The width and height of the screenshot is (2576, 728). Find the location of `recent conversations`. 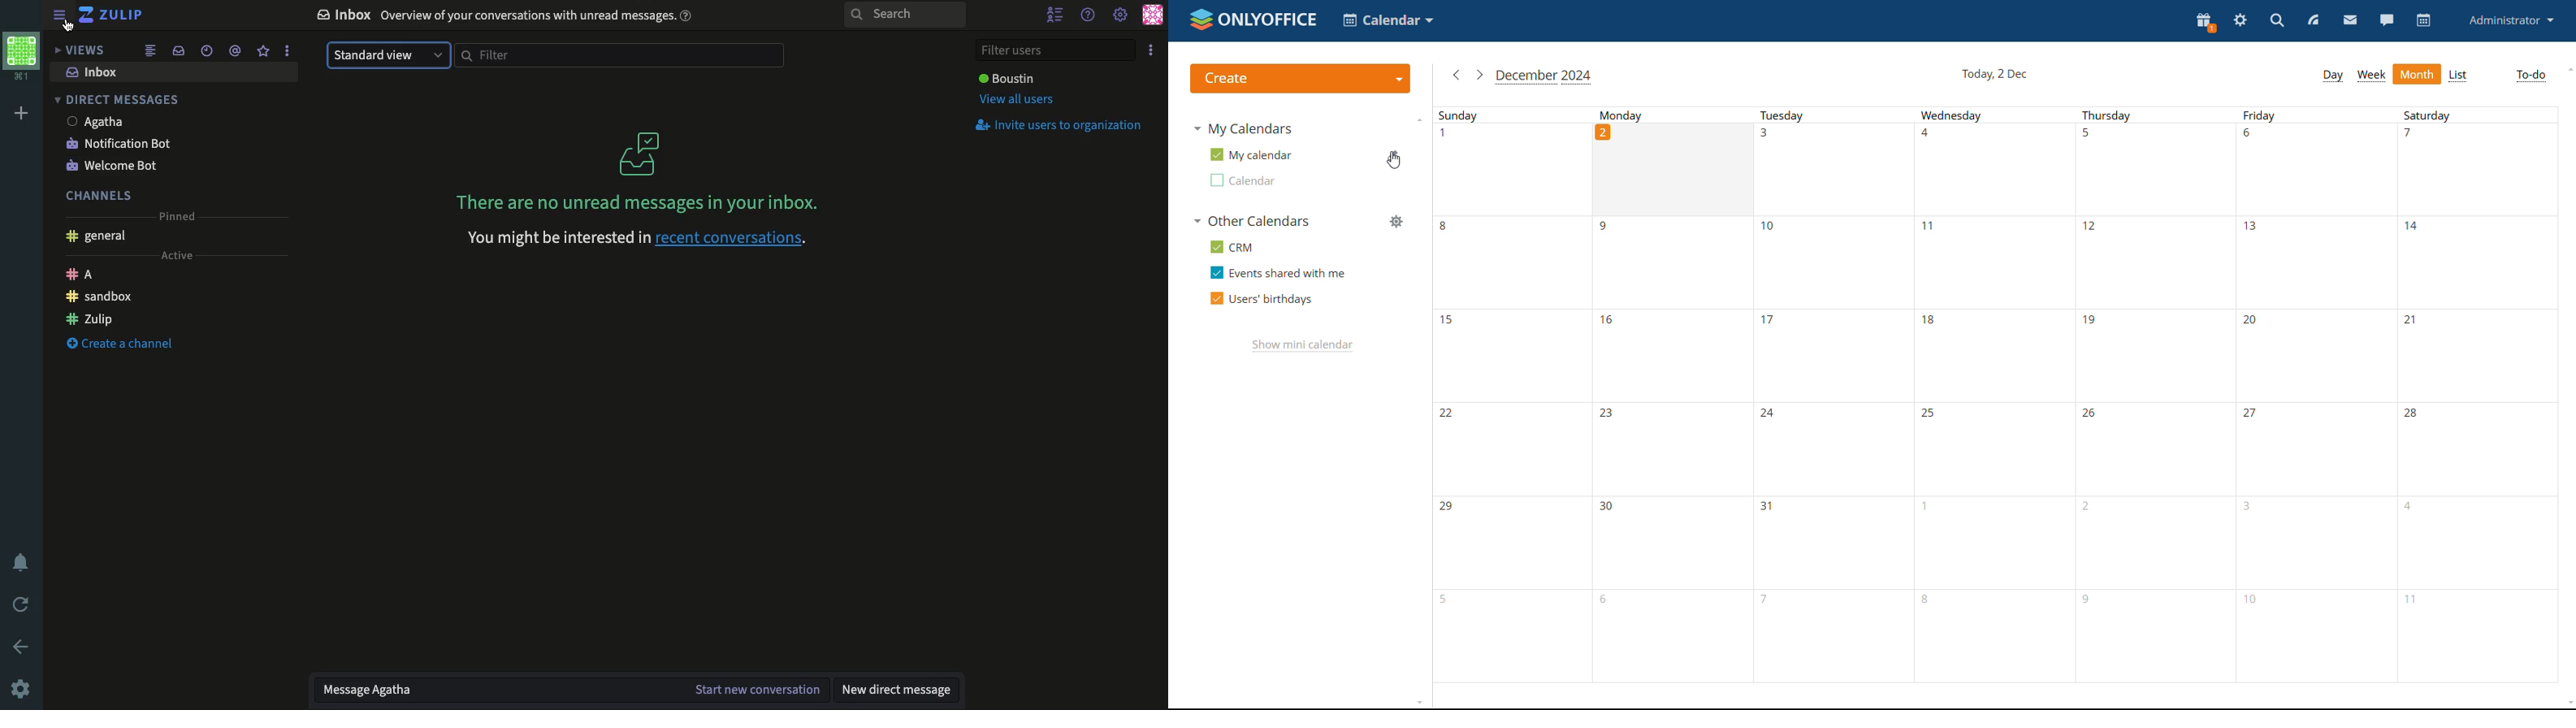

recent conversations is located at coordinates (636, 237).